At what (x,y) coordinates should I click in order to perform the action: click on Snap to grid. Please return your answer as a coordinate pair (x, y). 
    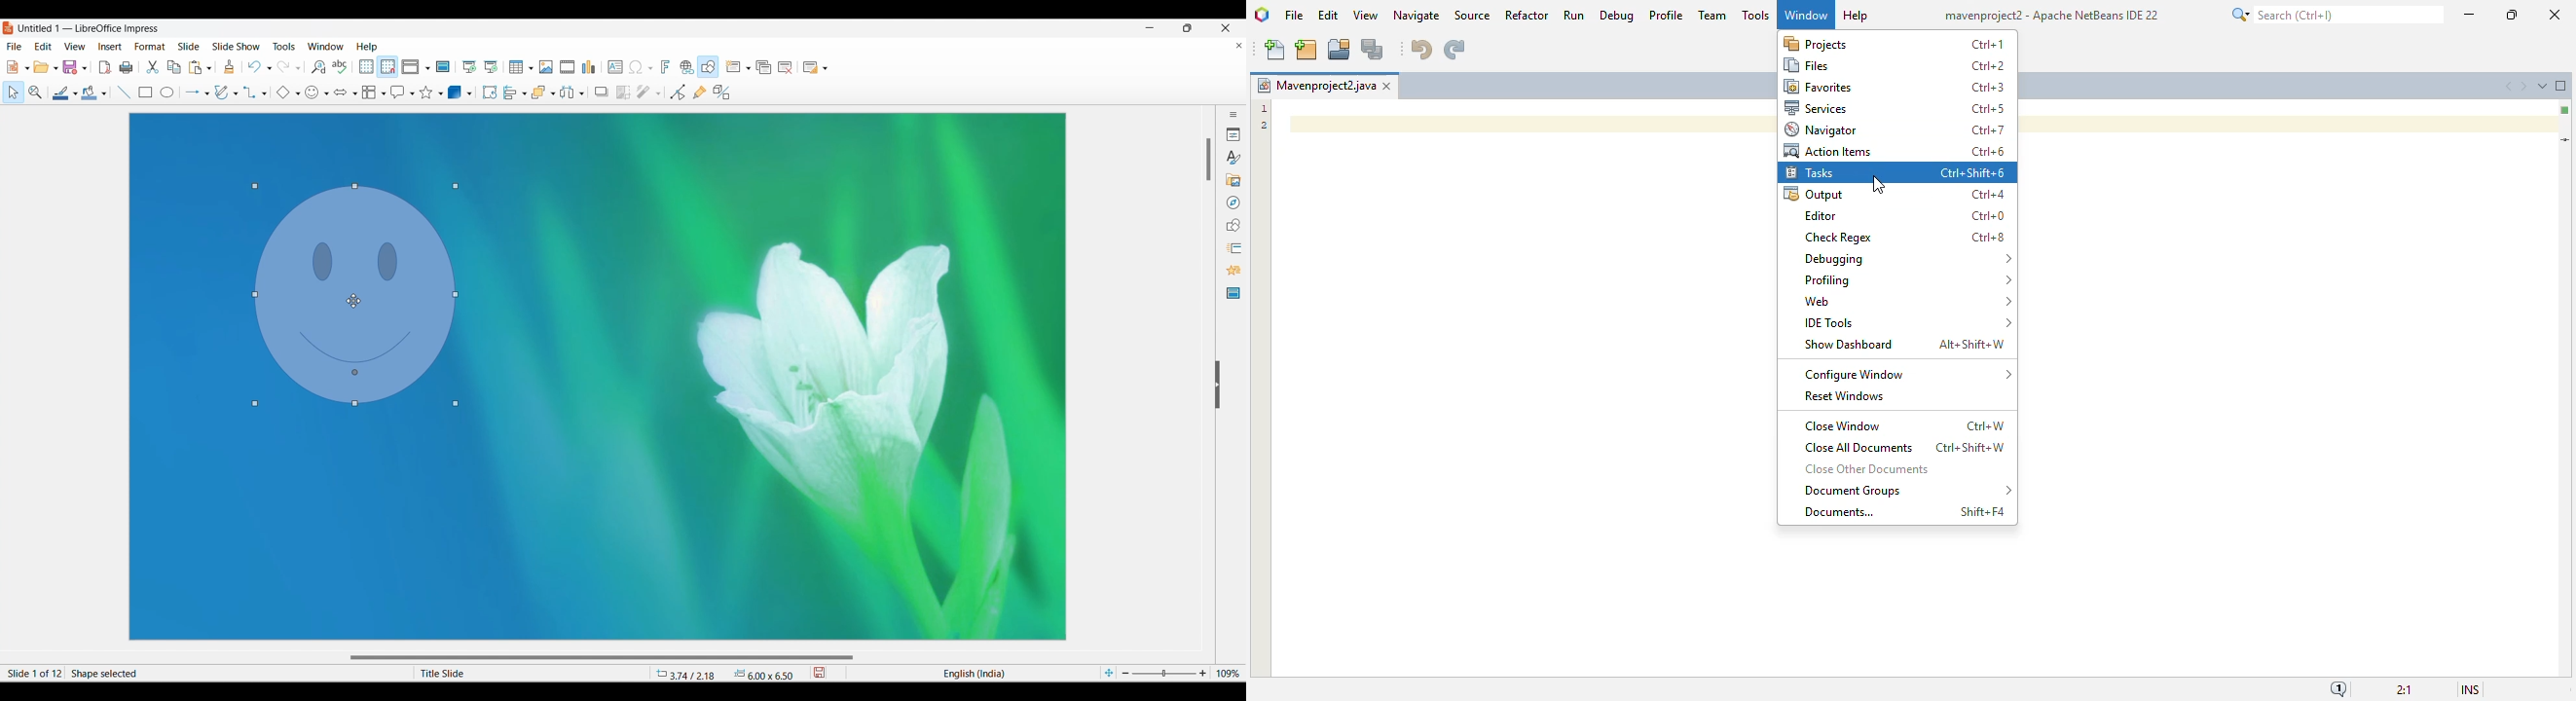
    Looking at the image, I should click on (387, 68).